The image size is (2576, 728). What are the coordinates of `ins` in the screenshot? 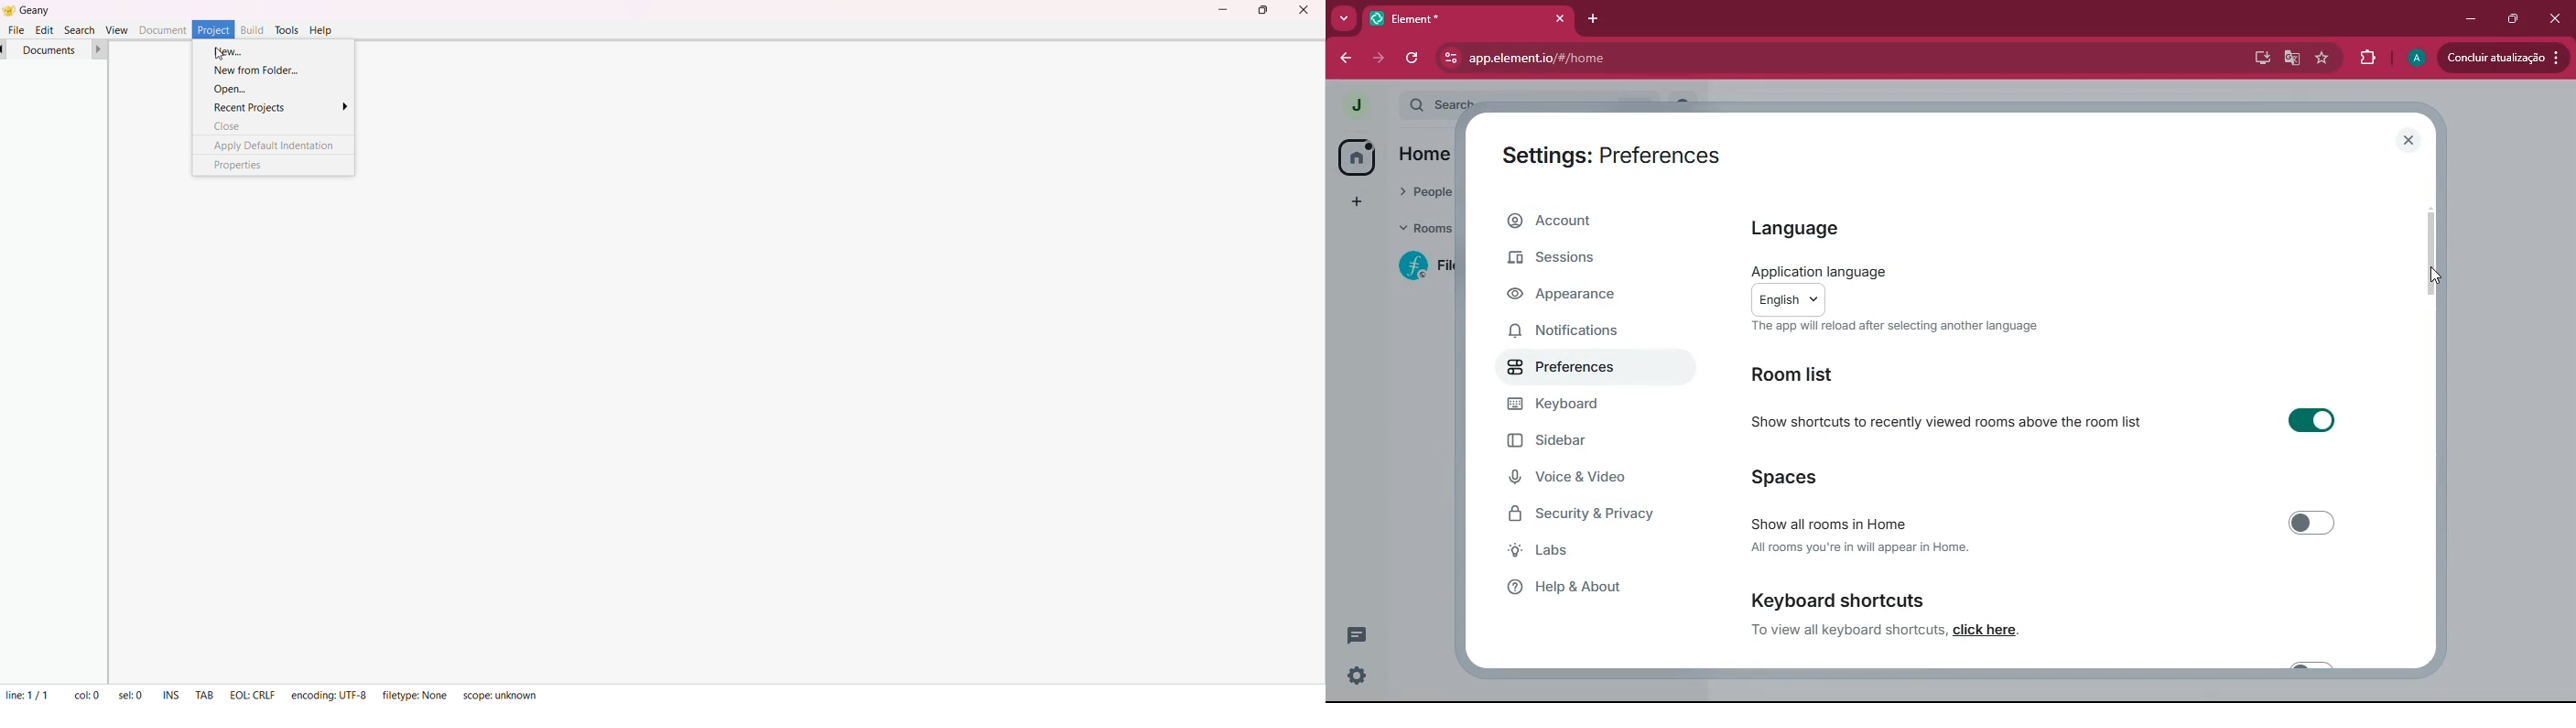 It's located at (173, 695).